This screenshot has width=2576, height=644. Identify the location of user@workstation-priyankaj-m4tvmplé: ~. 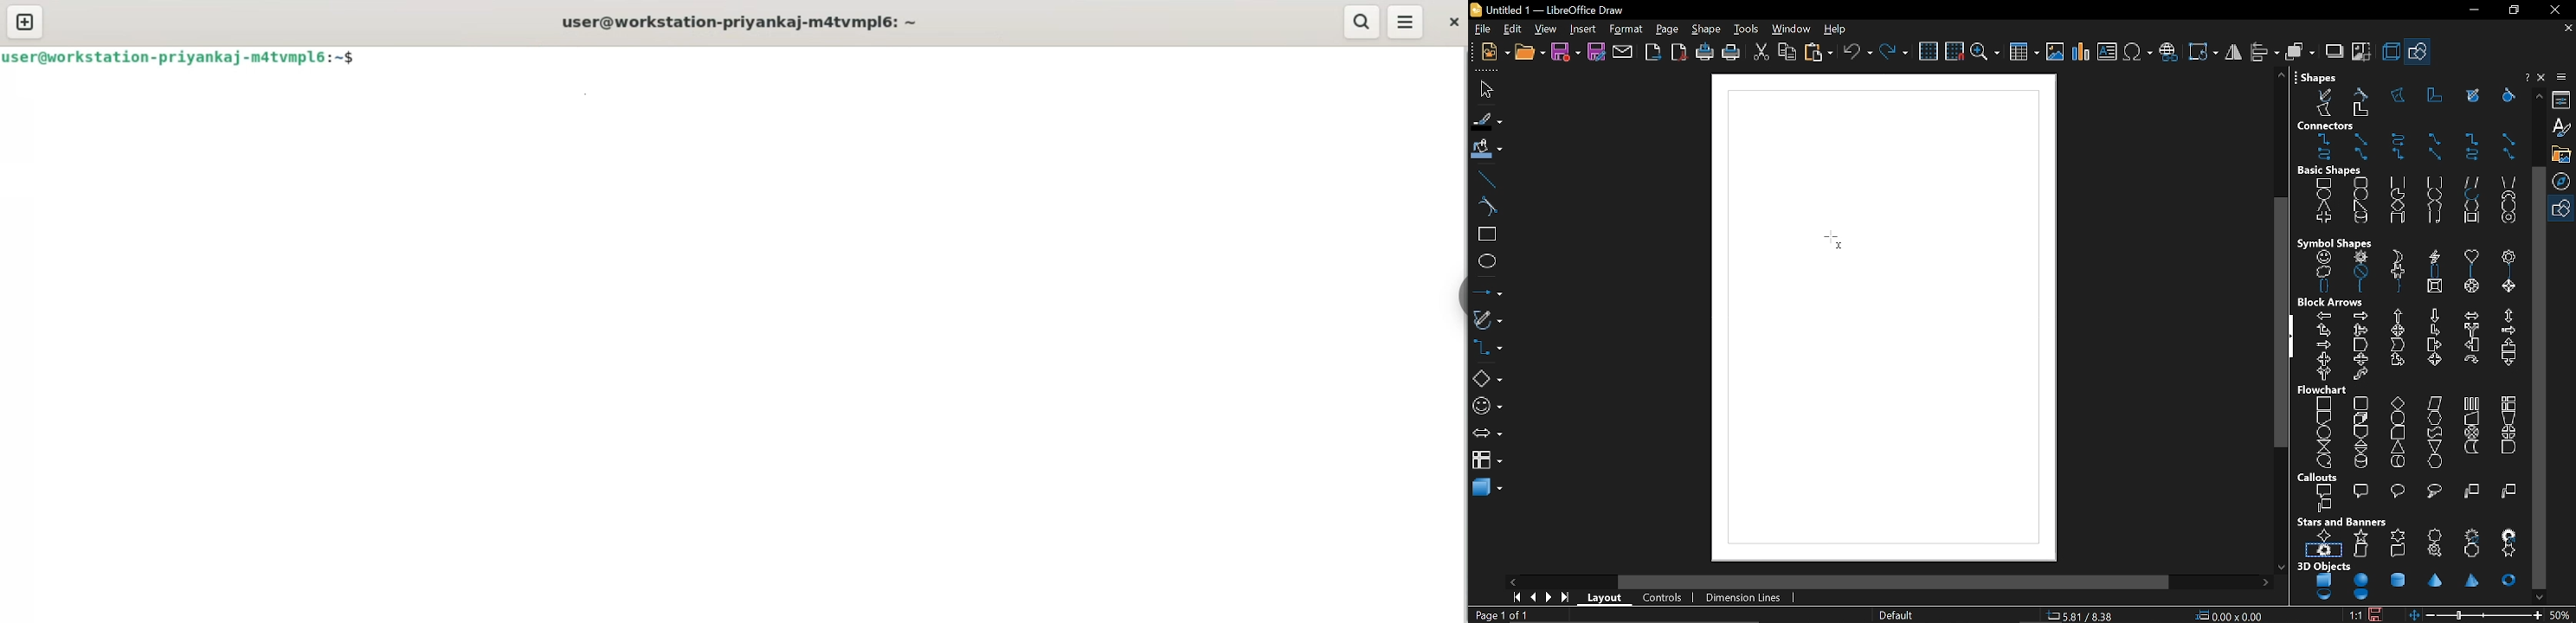
(741, 23).